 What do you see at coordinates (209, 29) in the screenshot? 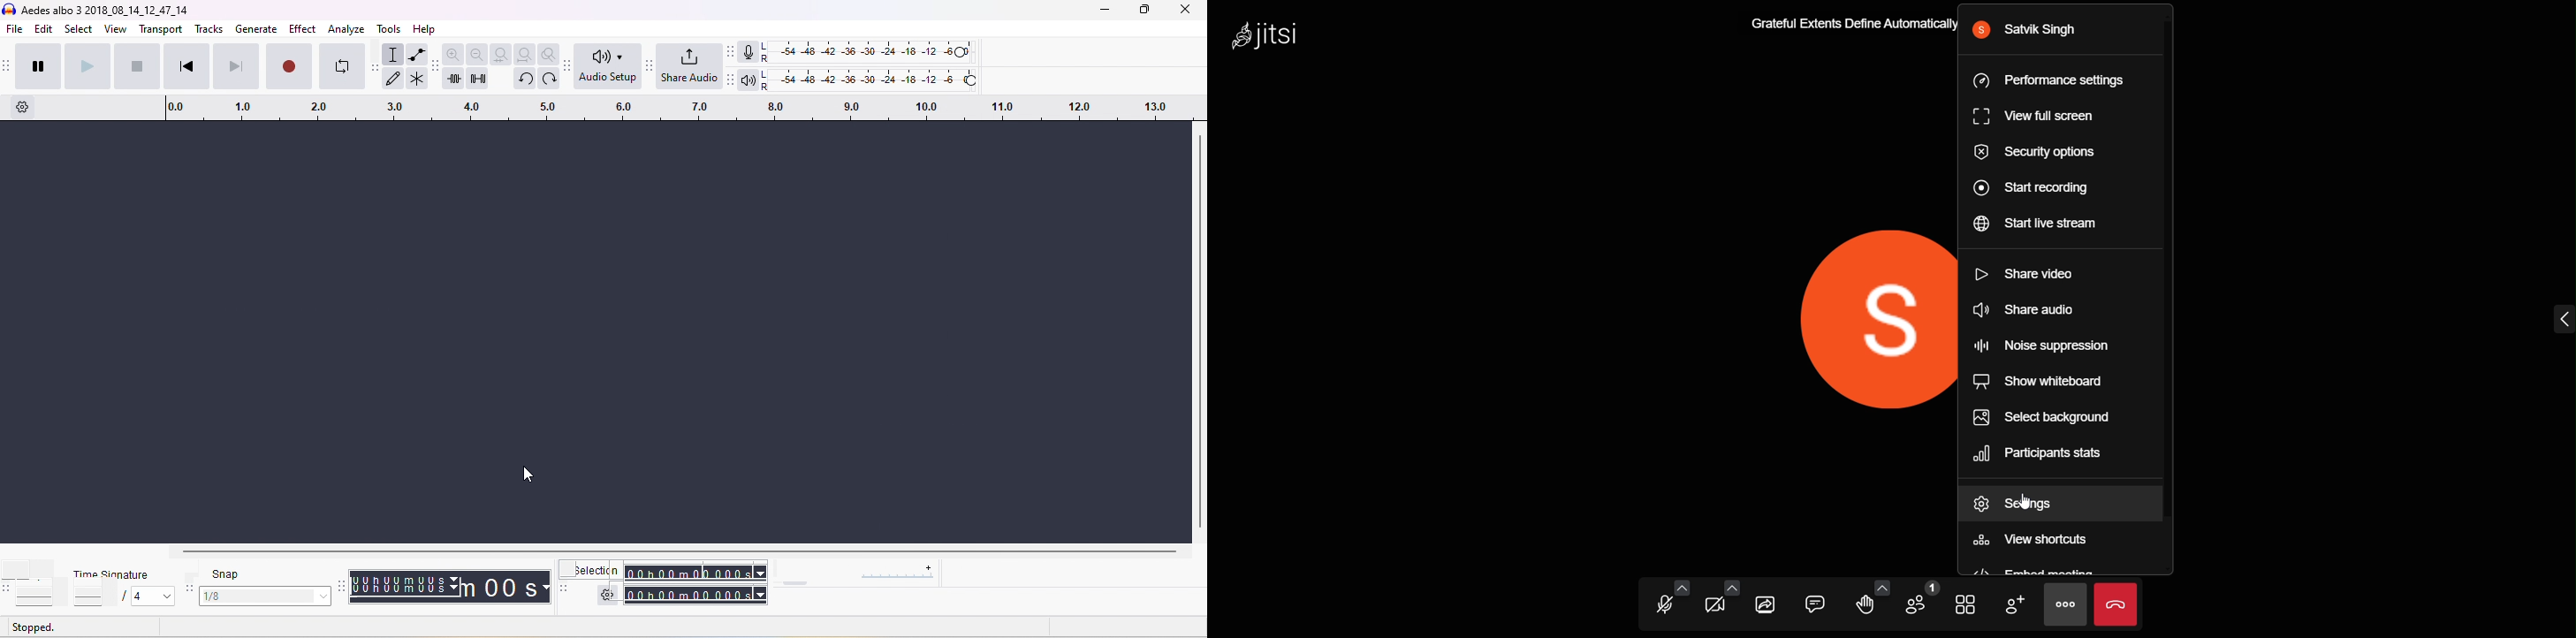
I see `tracks` at bounding box center [209, 29].